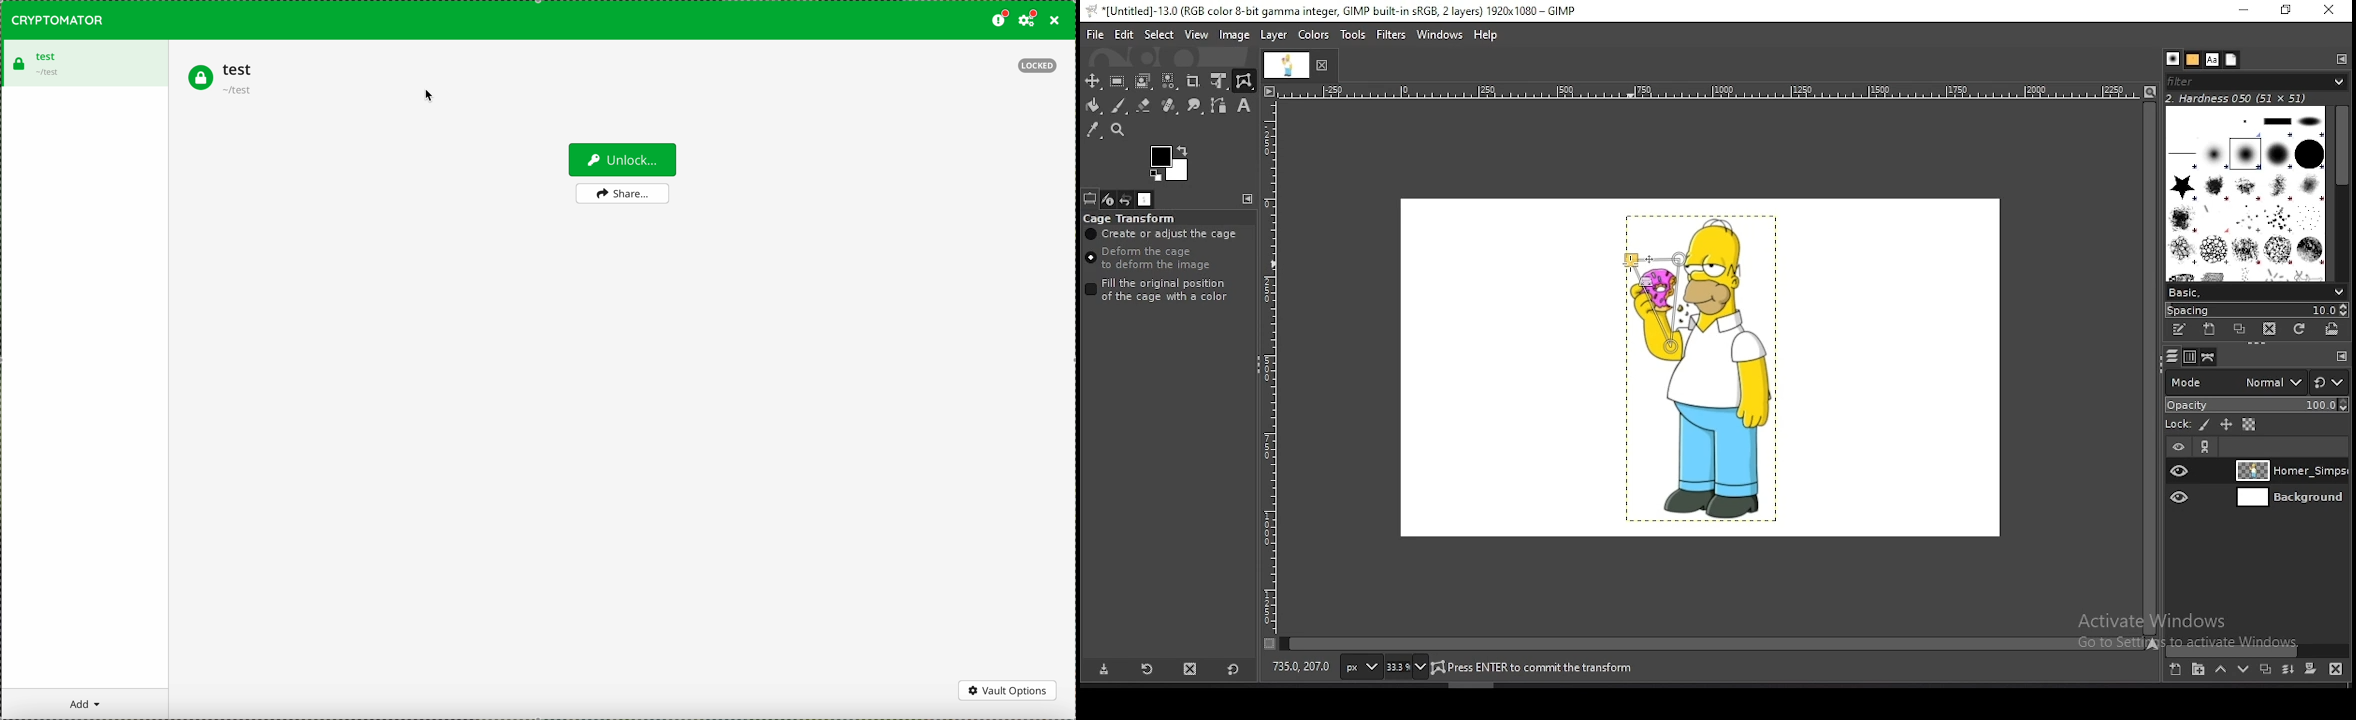 Image resolution: width=2380 pixels, height=728 pixels. What do you see at coordinates (1118, 106) in the screenshot?
I see `paintbrush tool` at bounding box center [1118, 106].